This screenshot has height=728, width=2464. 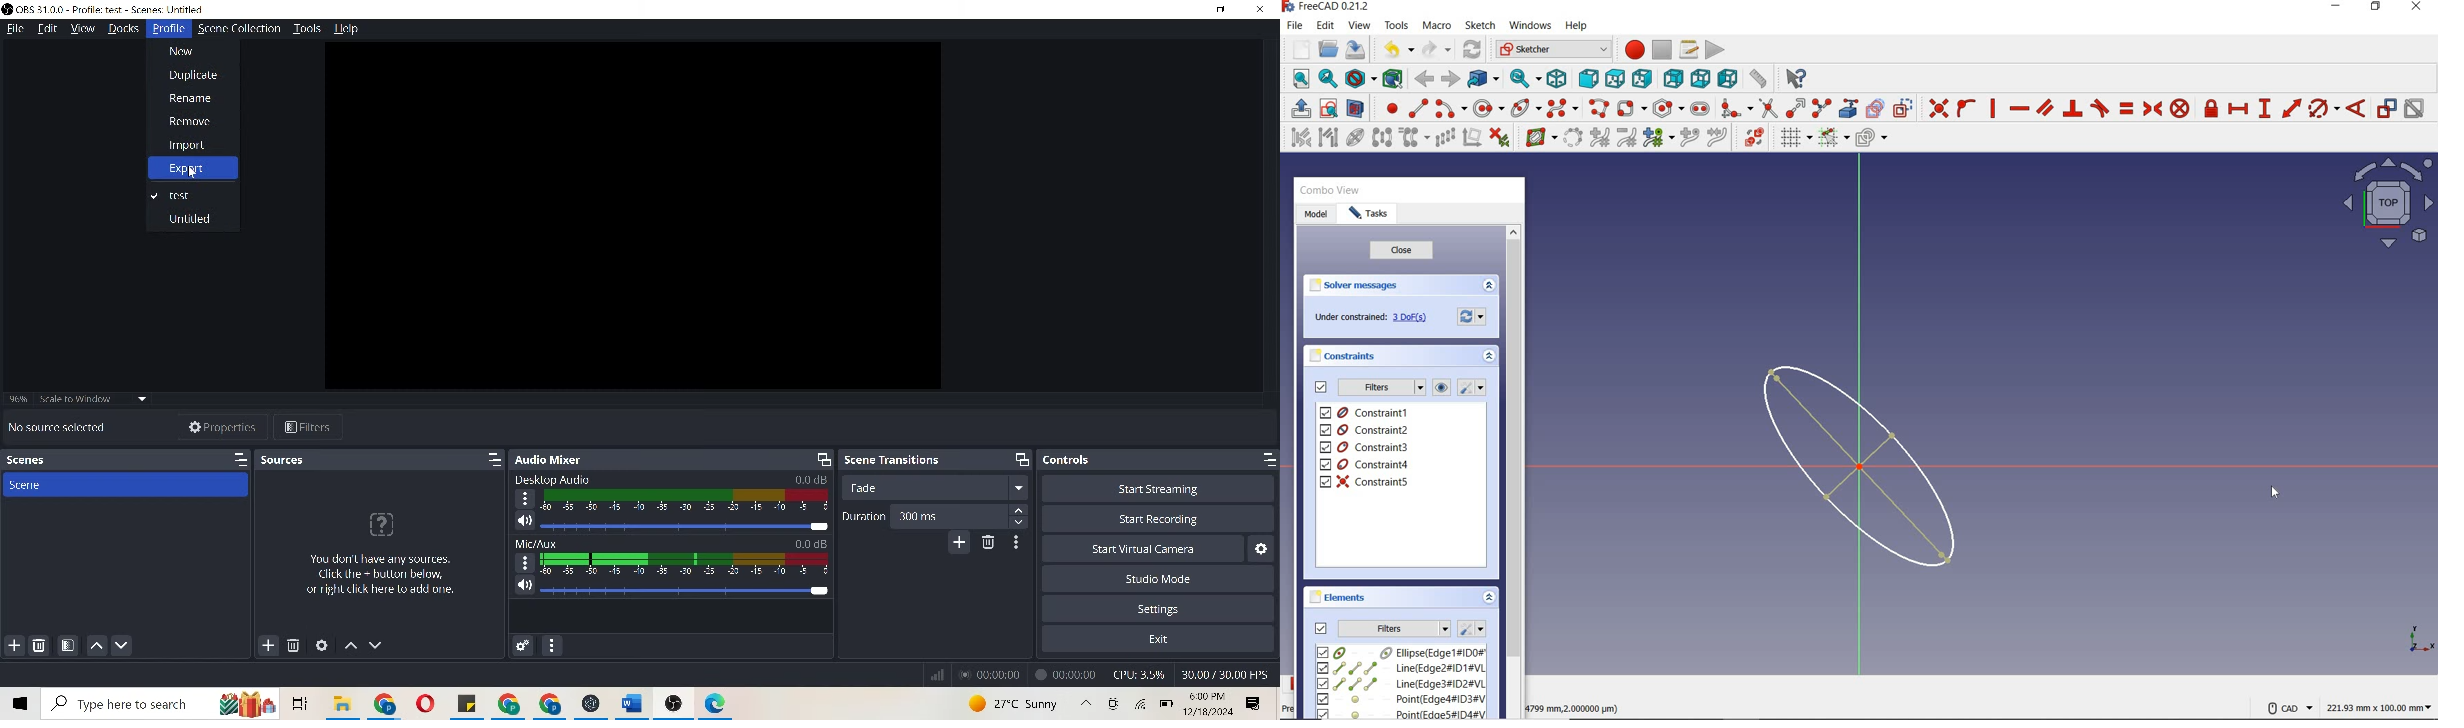 What do you see at coordinates (1297, 80) in the screenshot?
I see `fit all` at bounding box center [1297, 80].